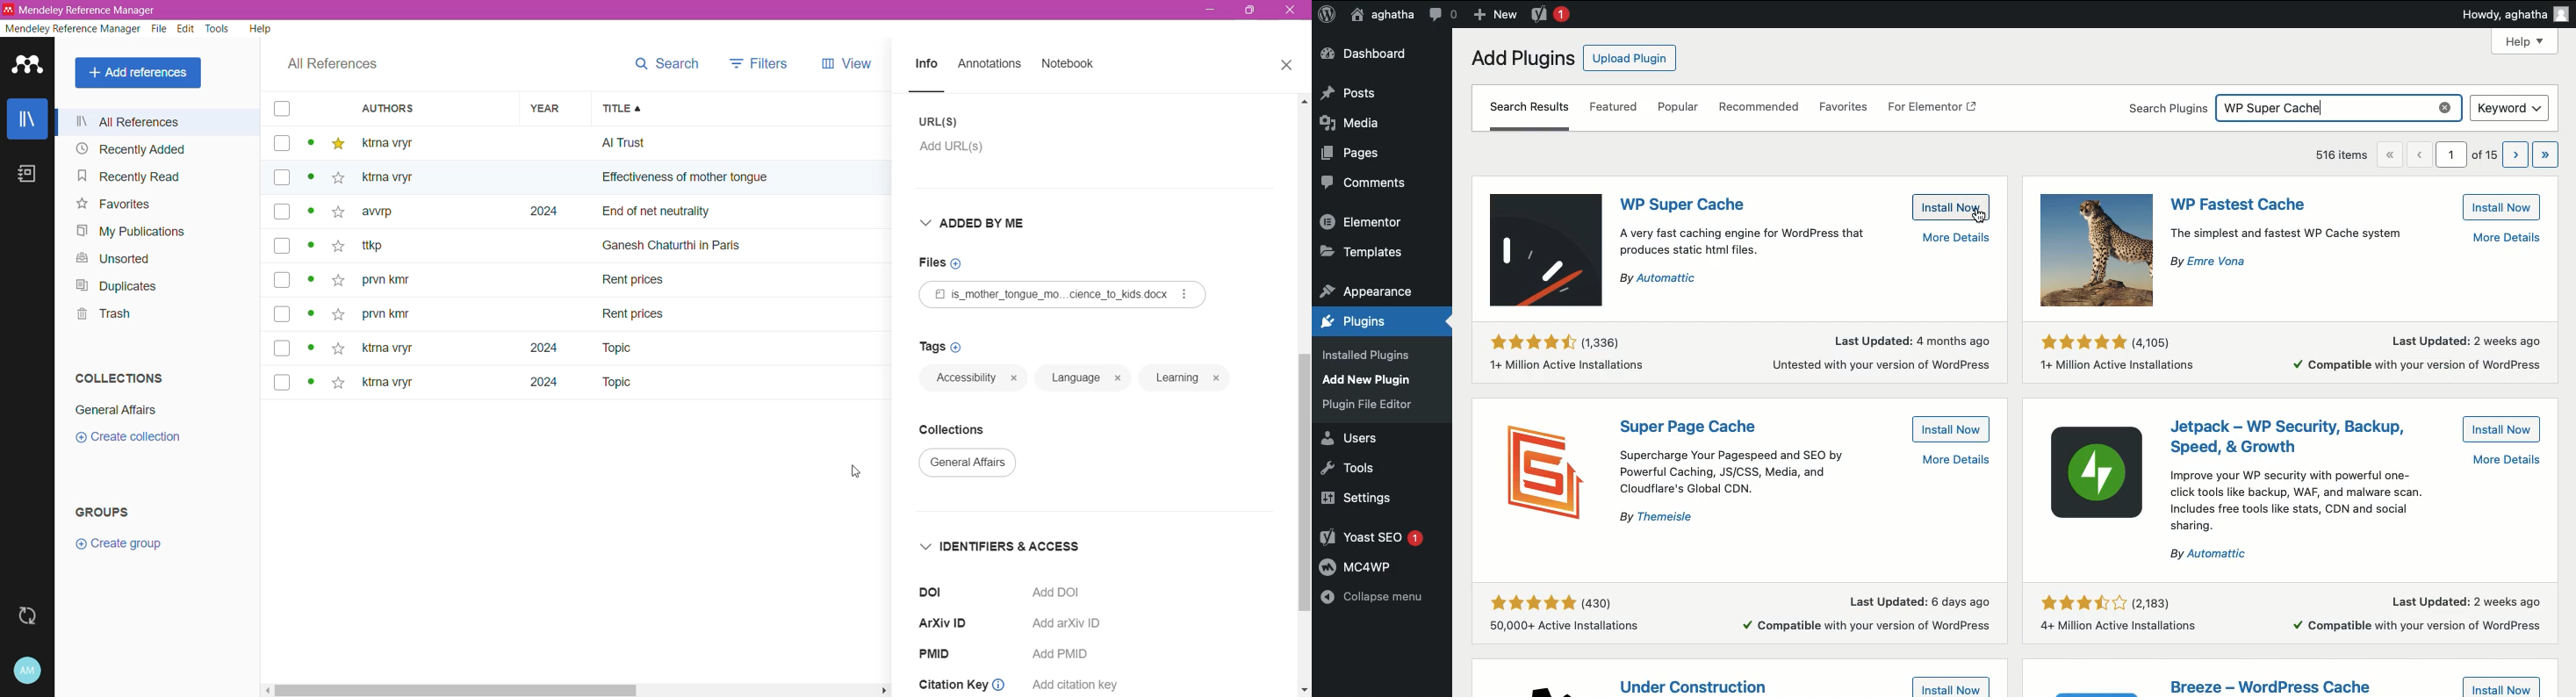 The height and width of the screenshot is (700, 2576). What do you see at coordinates (1247, 15) in the screenshot?
I see `maximize` at bounding box center [1247, 15].